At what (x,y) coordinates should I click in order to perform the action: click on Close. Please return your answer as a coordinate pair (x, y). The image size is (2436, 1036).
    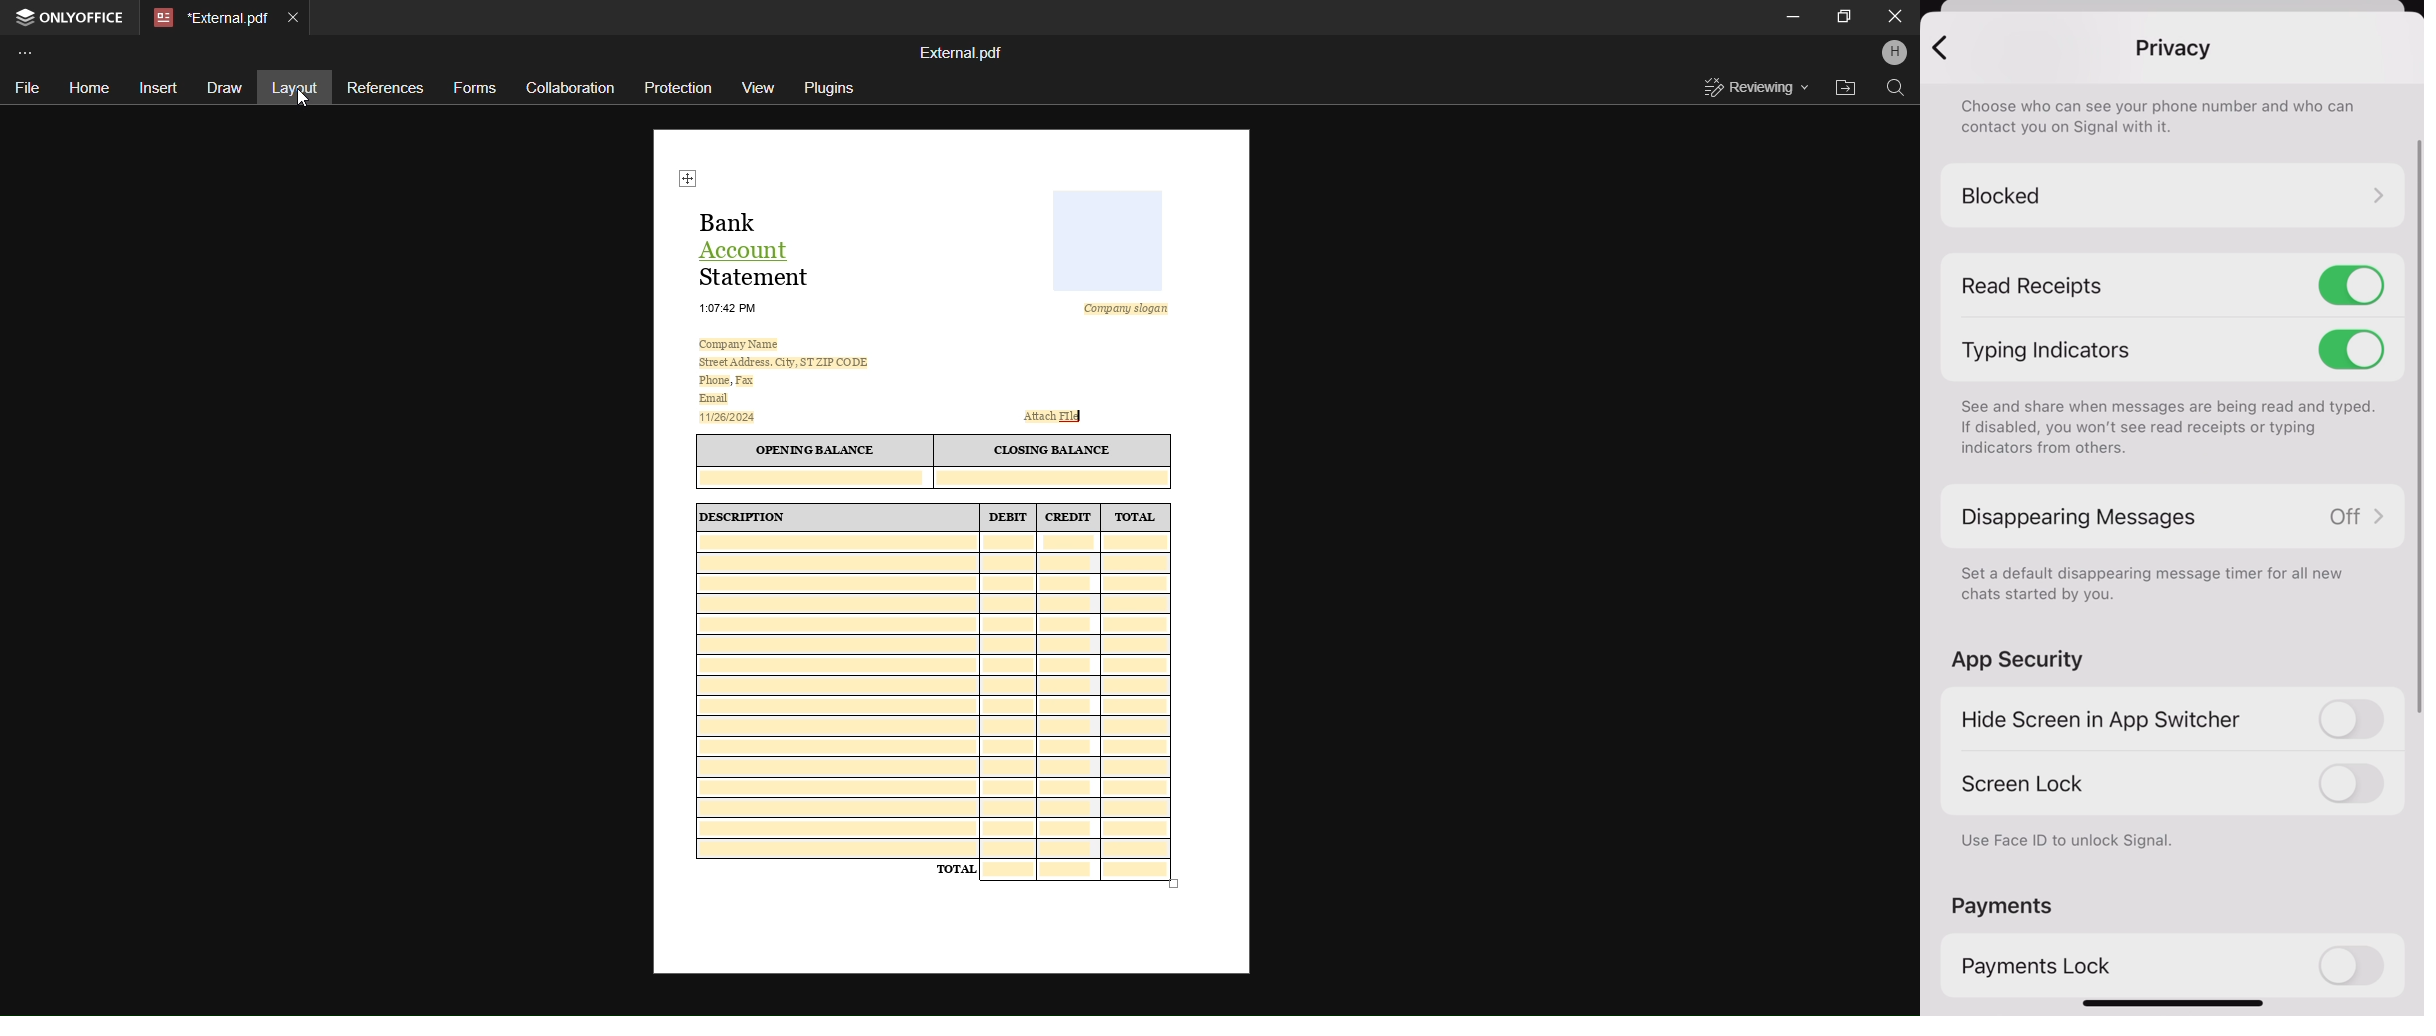
    Looking at the image, I should click on (1894, 19).